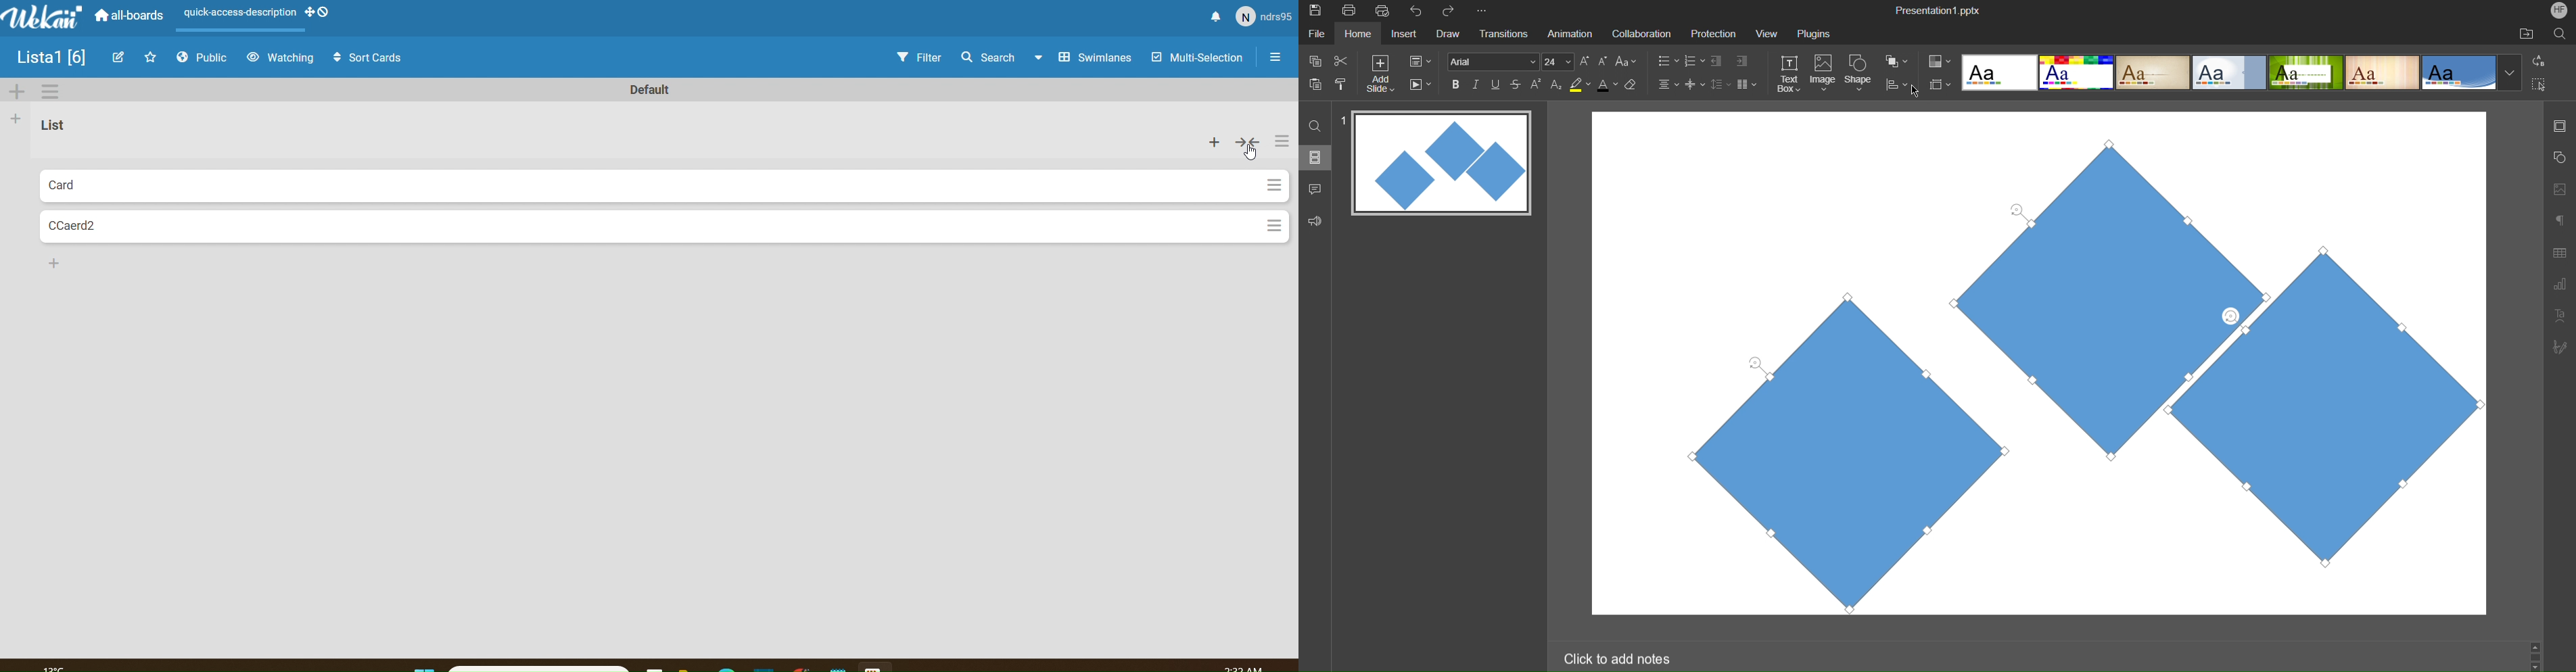 This screenshot has height=672, width=2576. What do you see at coordinates (1627, 61) in the screenshot?
I see `Font Case Settings` at bounding box center [1627, 61].